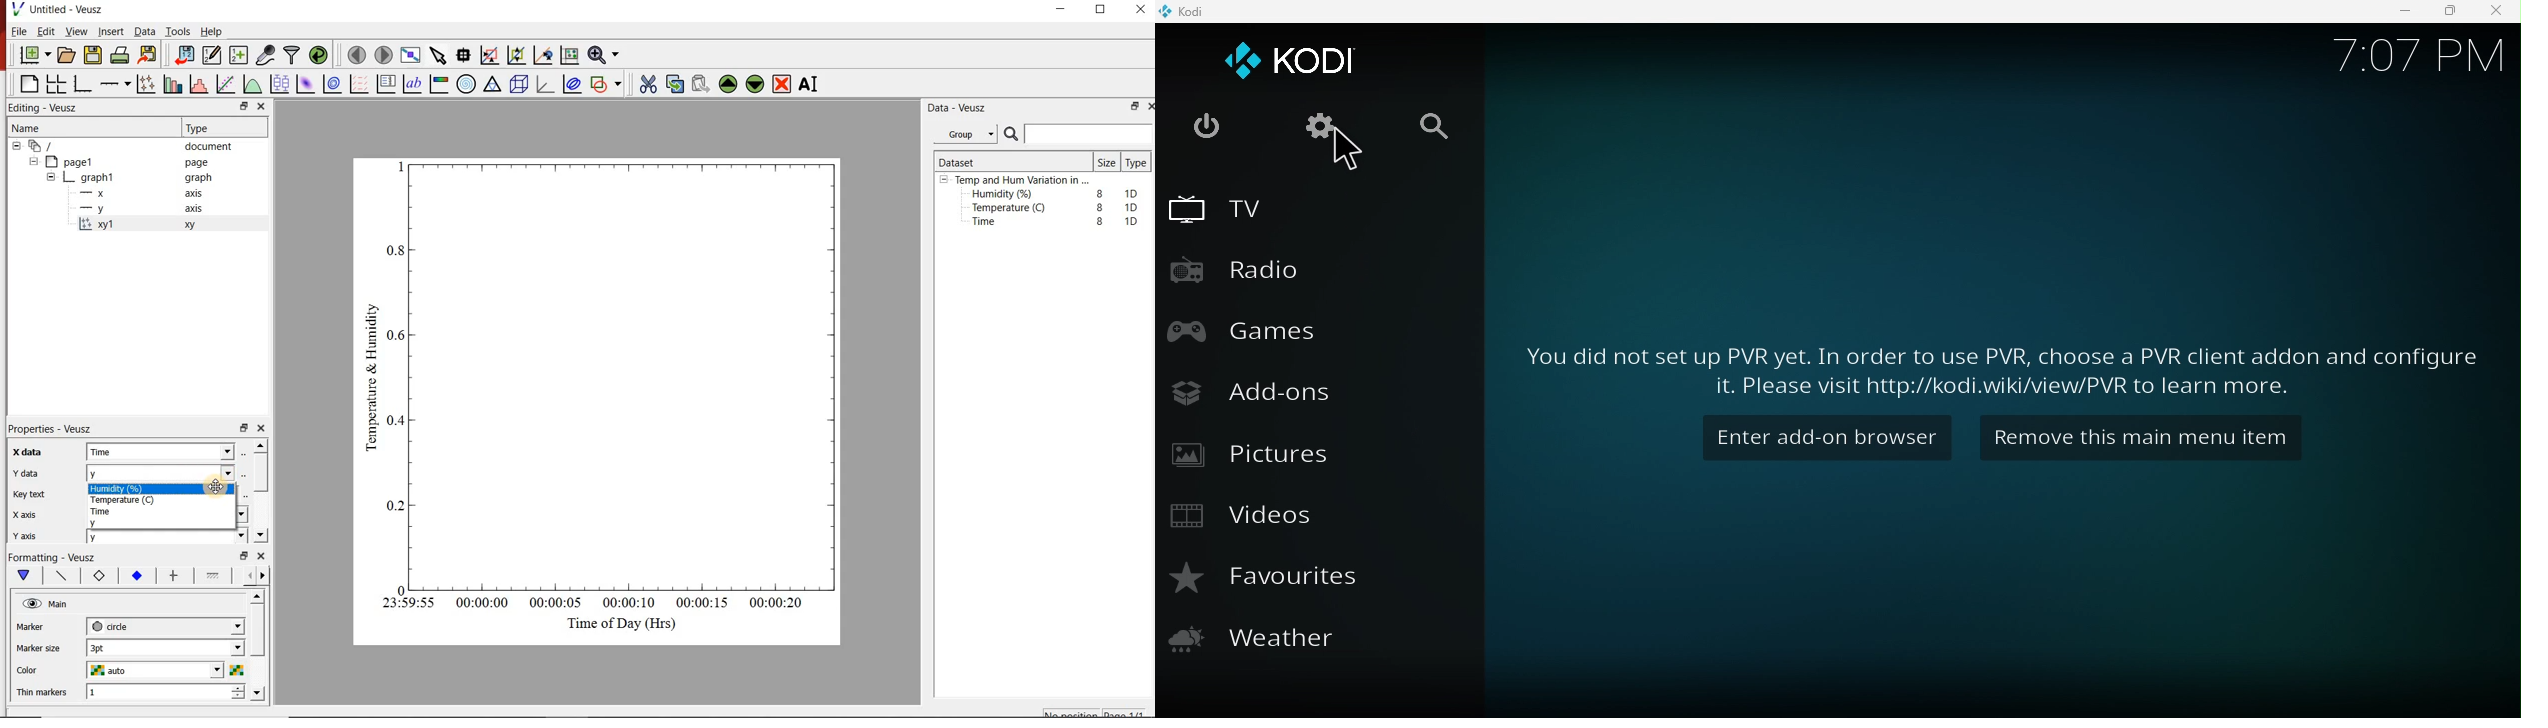 The width and height of the screenshot is (2548, 728). I want to click on Weather, so click(1265, 645).